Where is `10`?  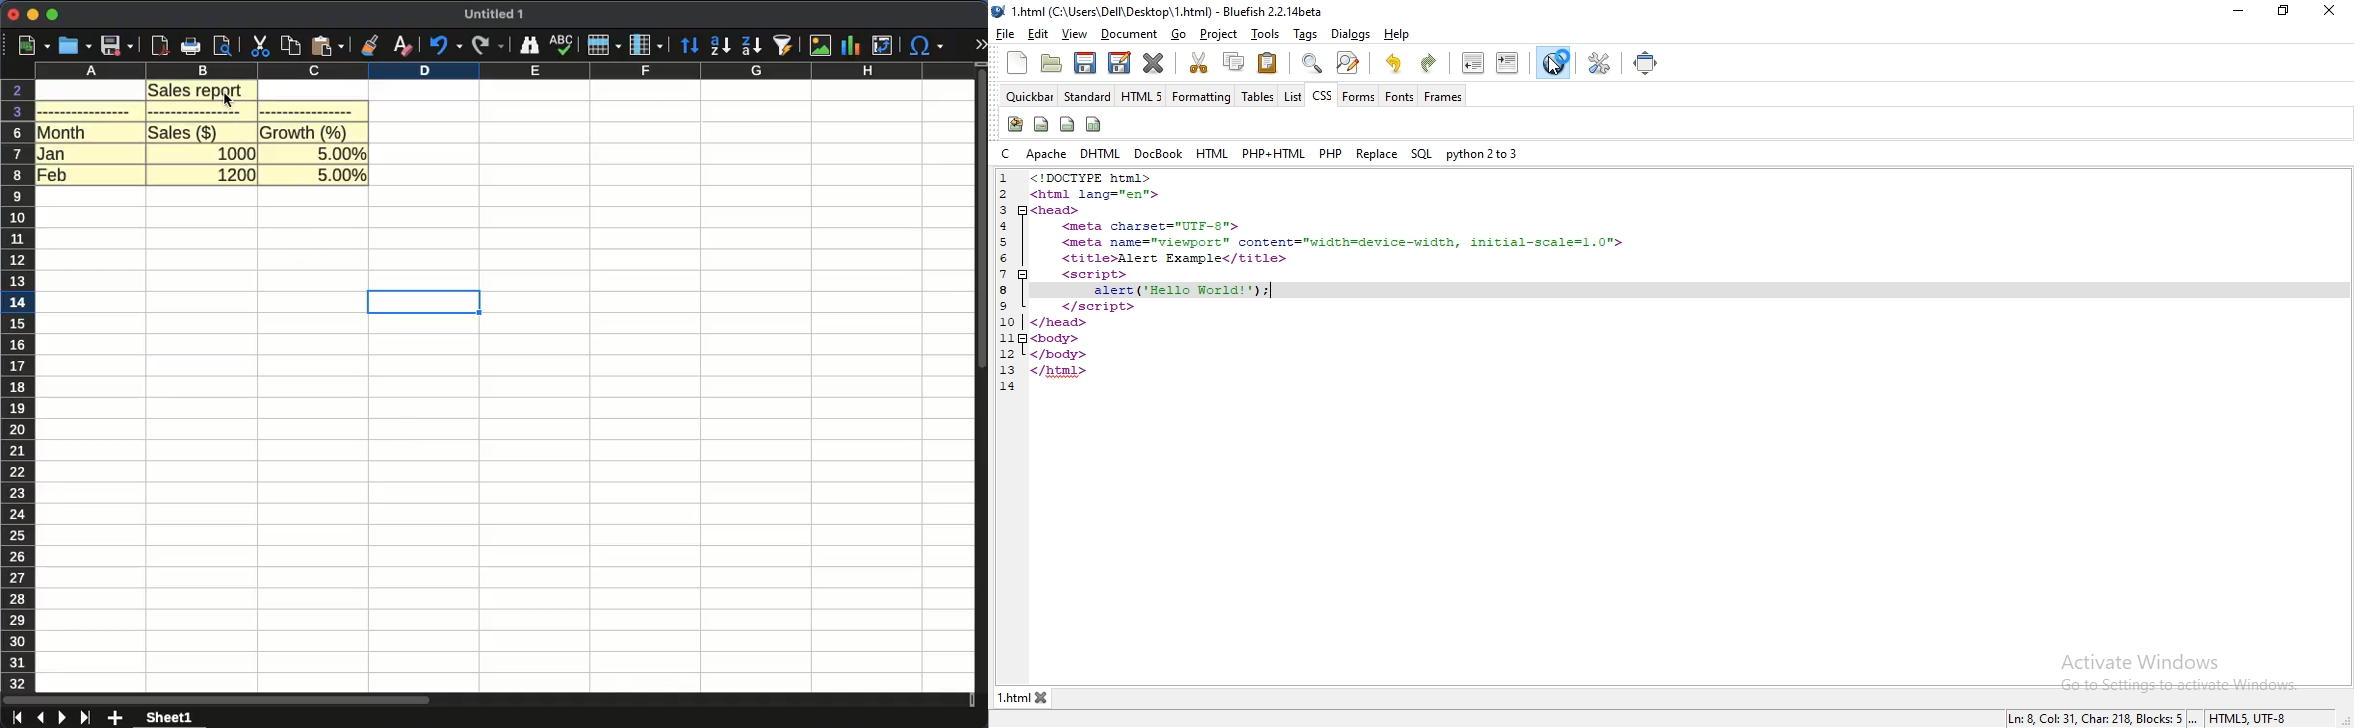 10 is located at coordinates (1010, 321).